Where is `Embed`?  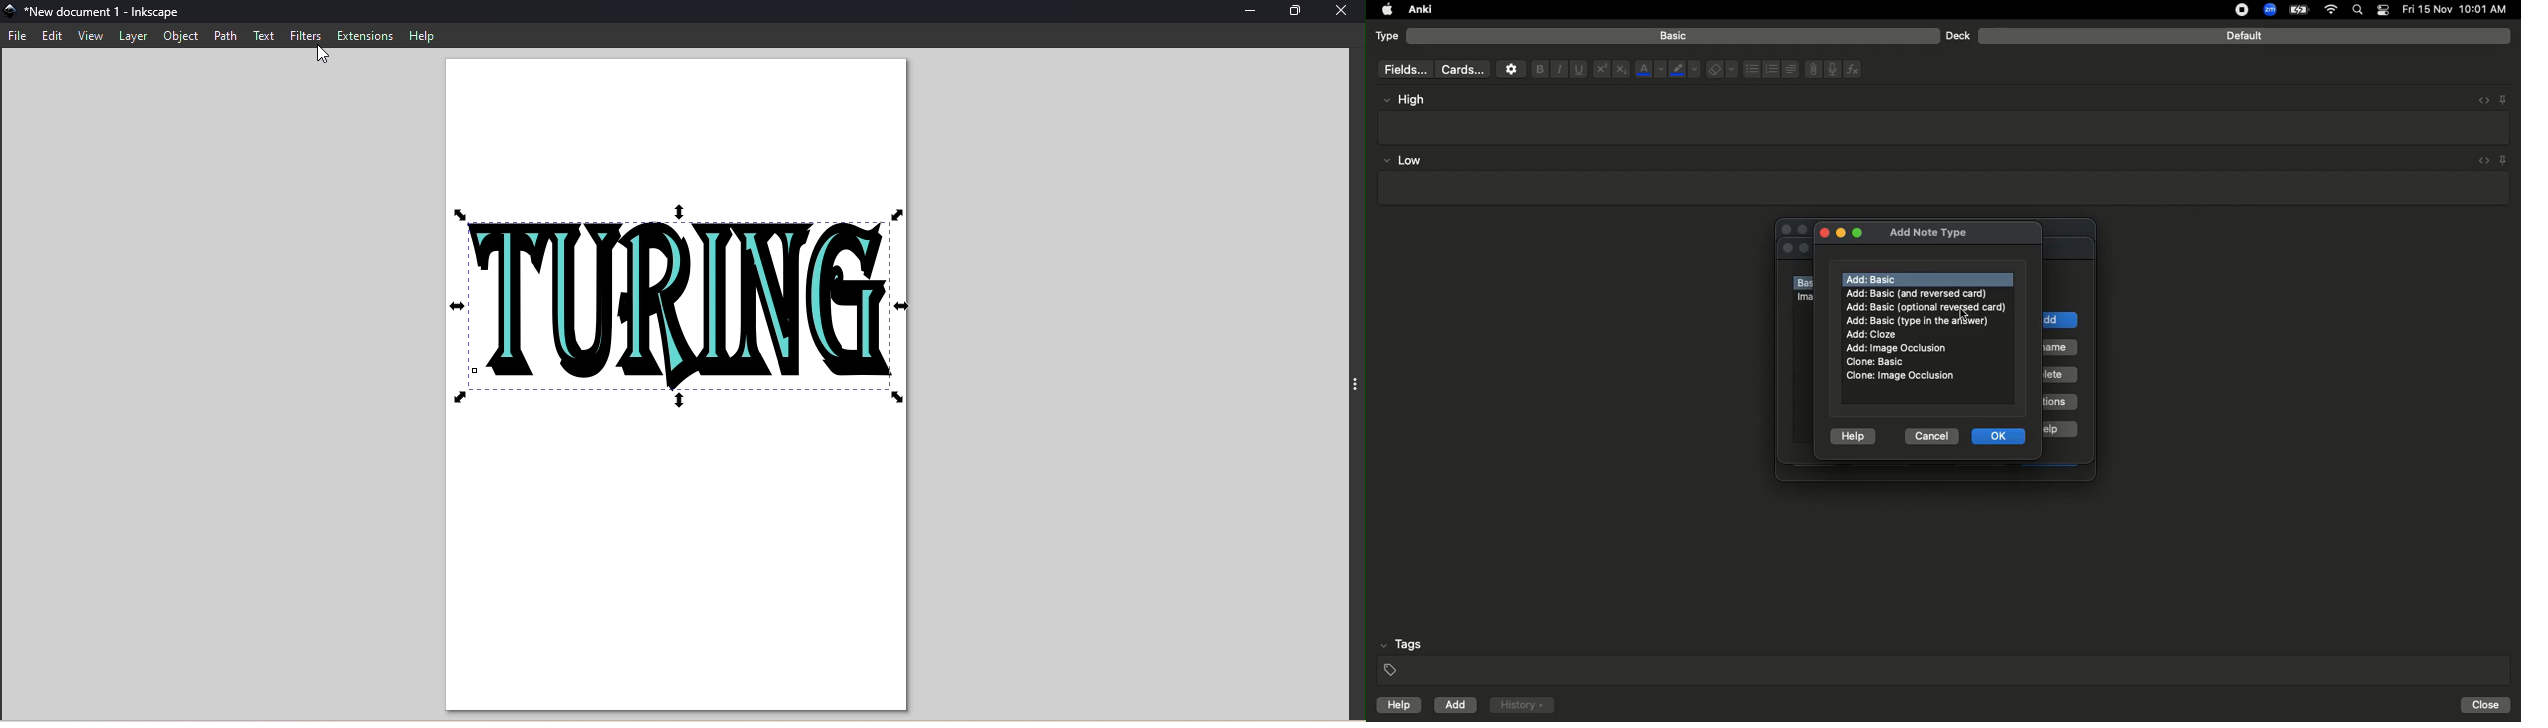 Embed is located at coordinates (2479, 100).